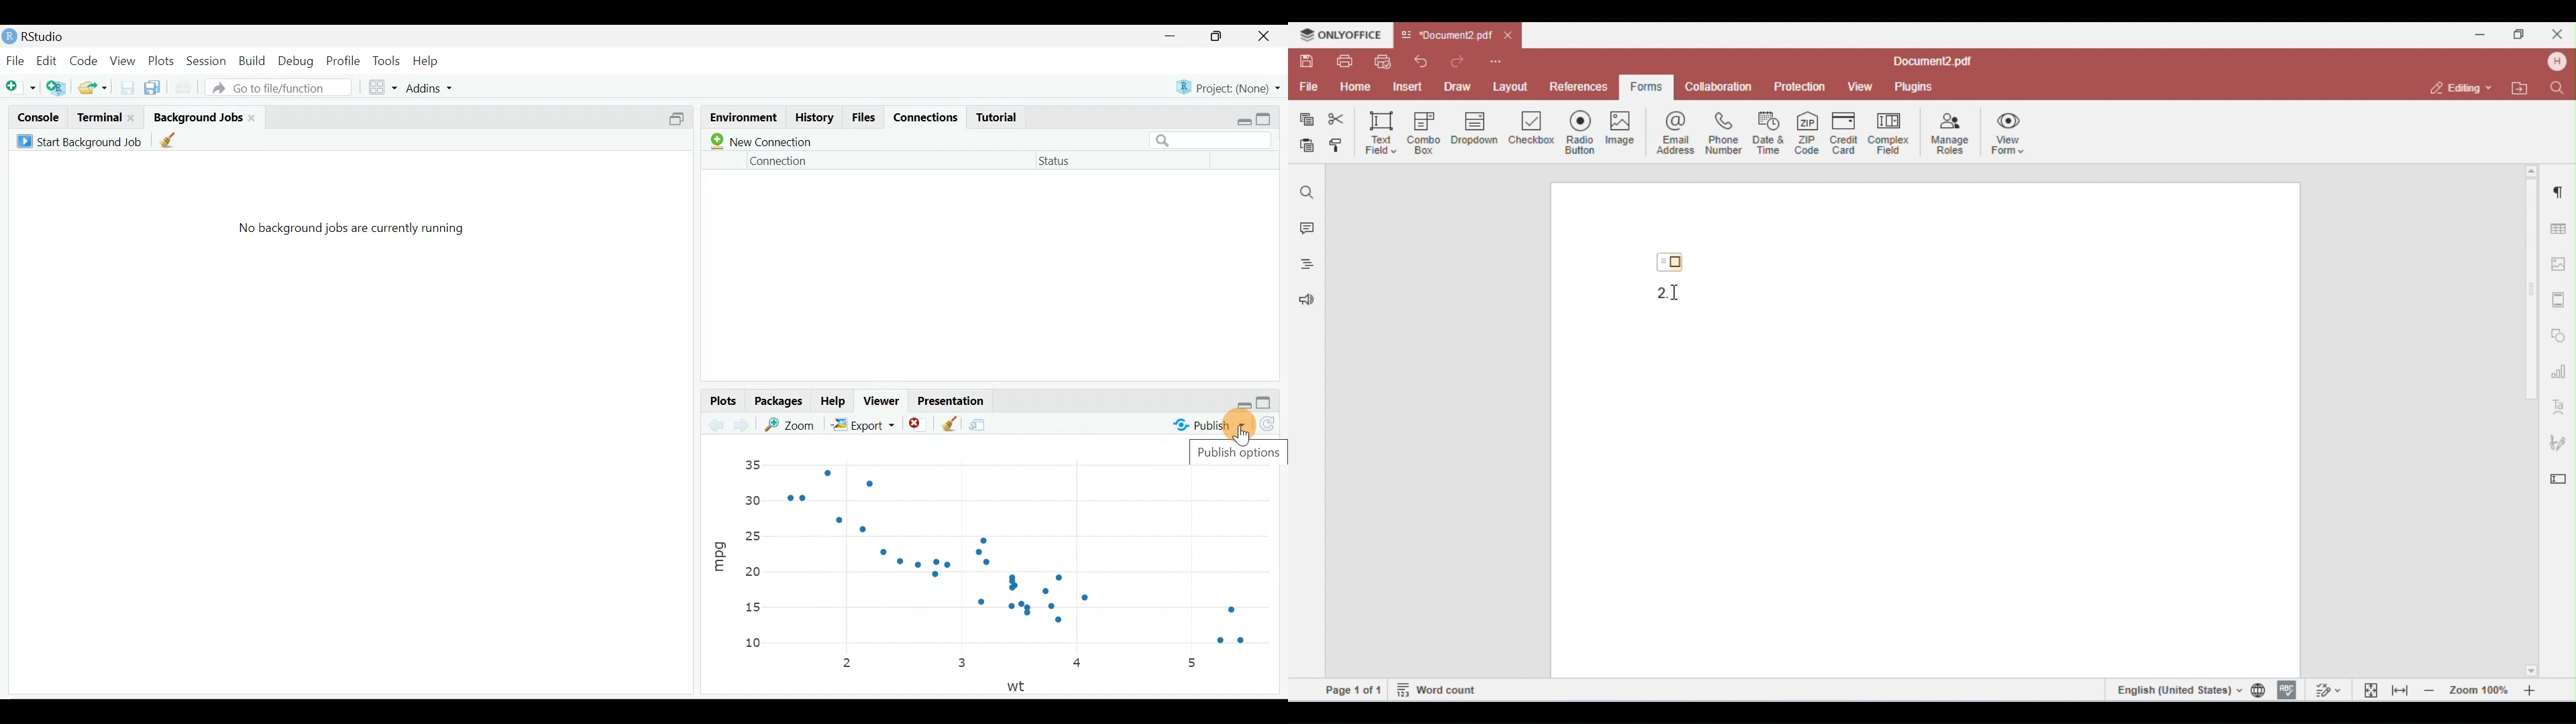 The image size is (2576, 728). I want to click on View, so click(122, 61).